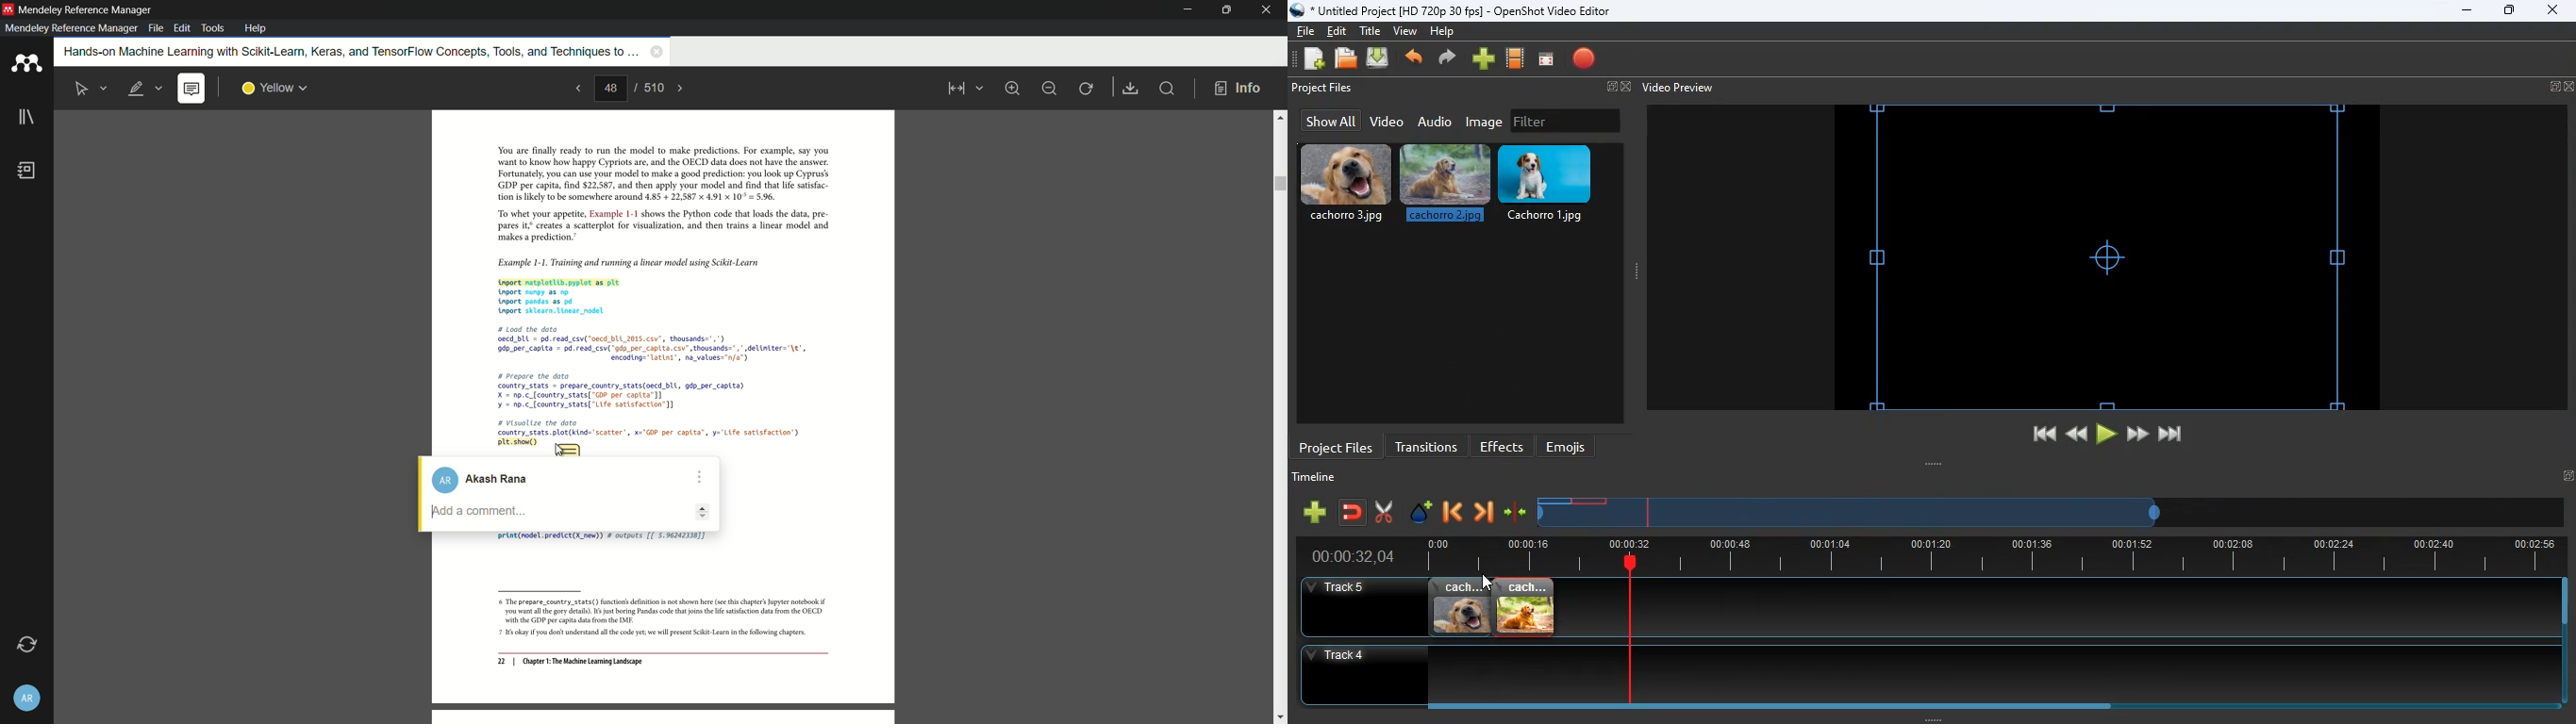  What do you see at coordinates (2467, 11) in the screenshot?
I see `minimize` at bounding box center [2467, 11].